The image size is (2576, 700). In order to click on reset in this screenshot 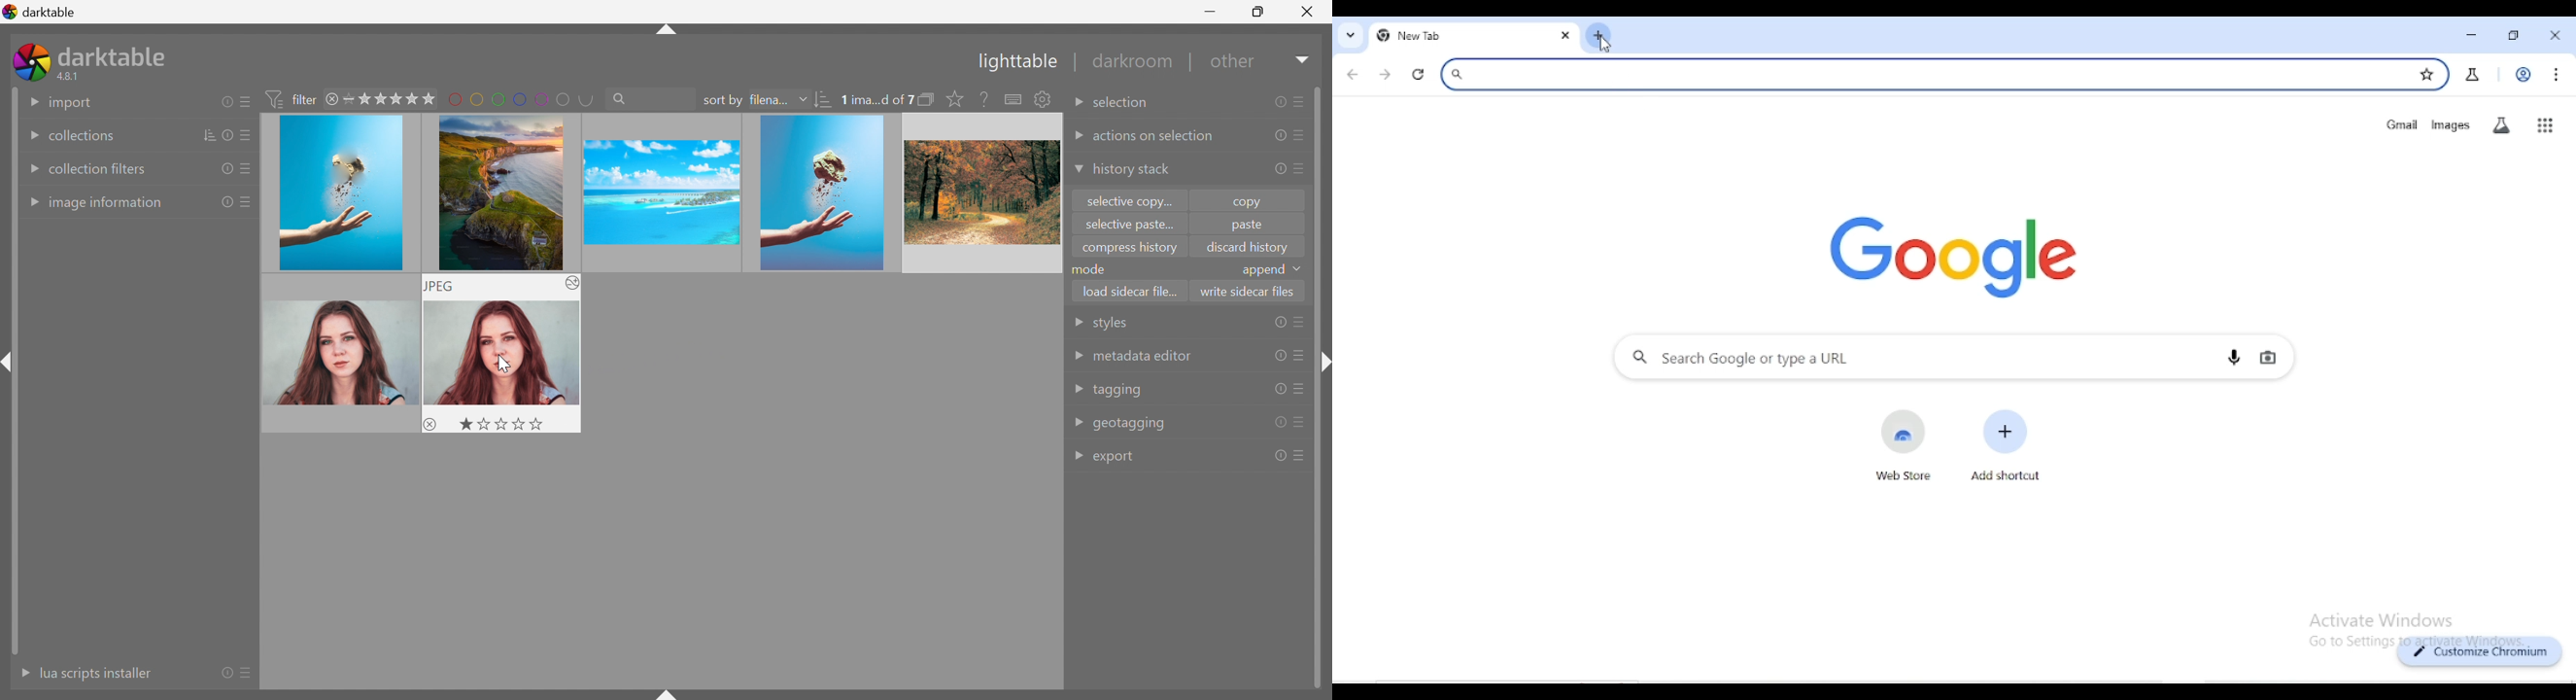, I will do `click(1278, 171)`.